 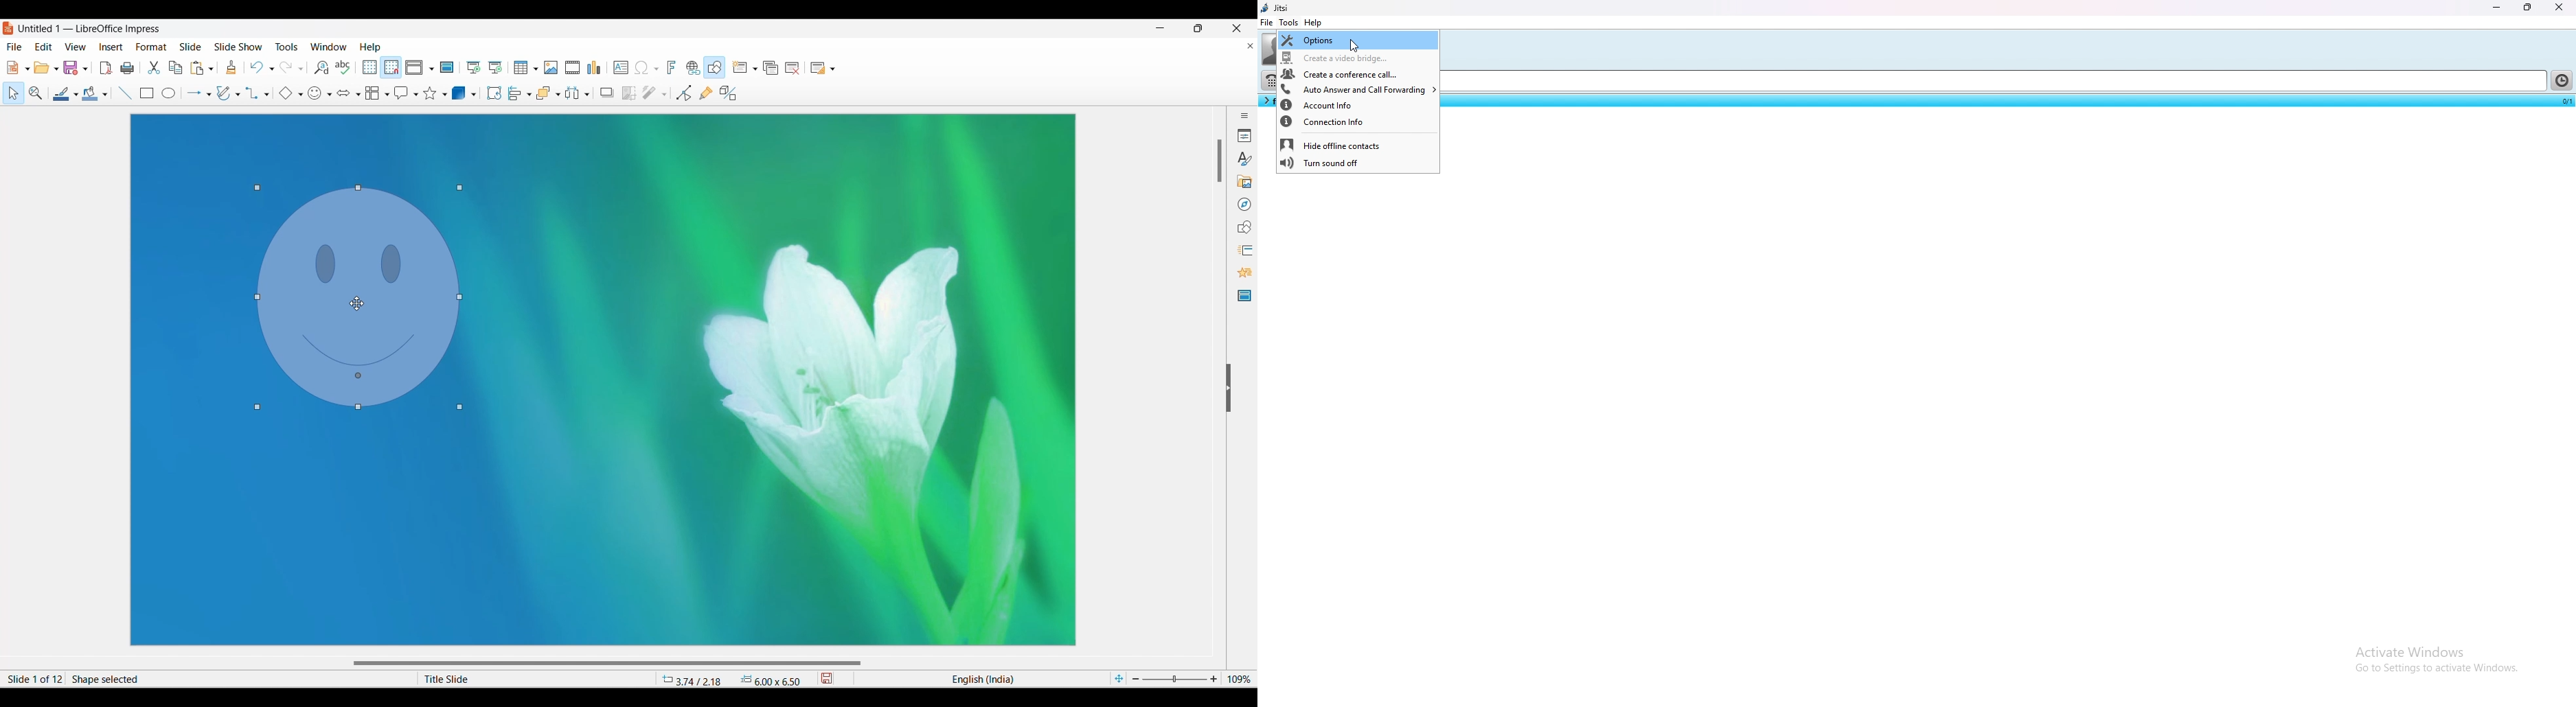 I want to click on Selected arrow, so click(x=195, y=93).